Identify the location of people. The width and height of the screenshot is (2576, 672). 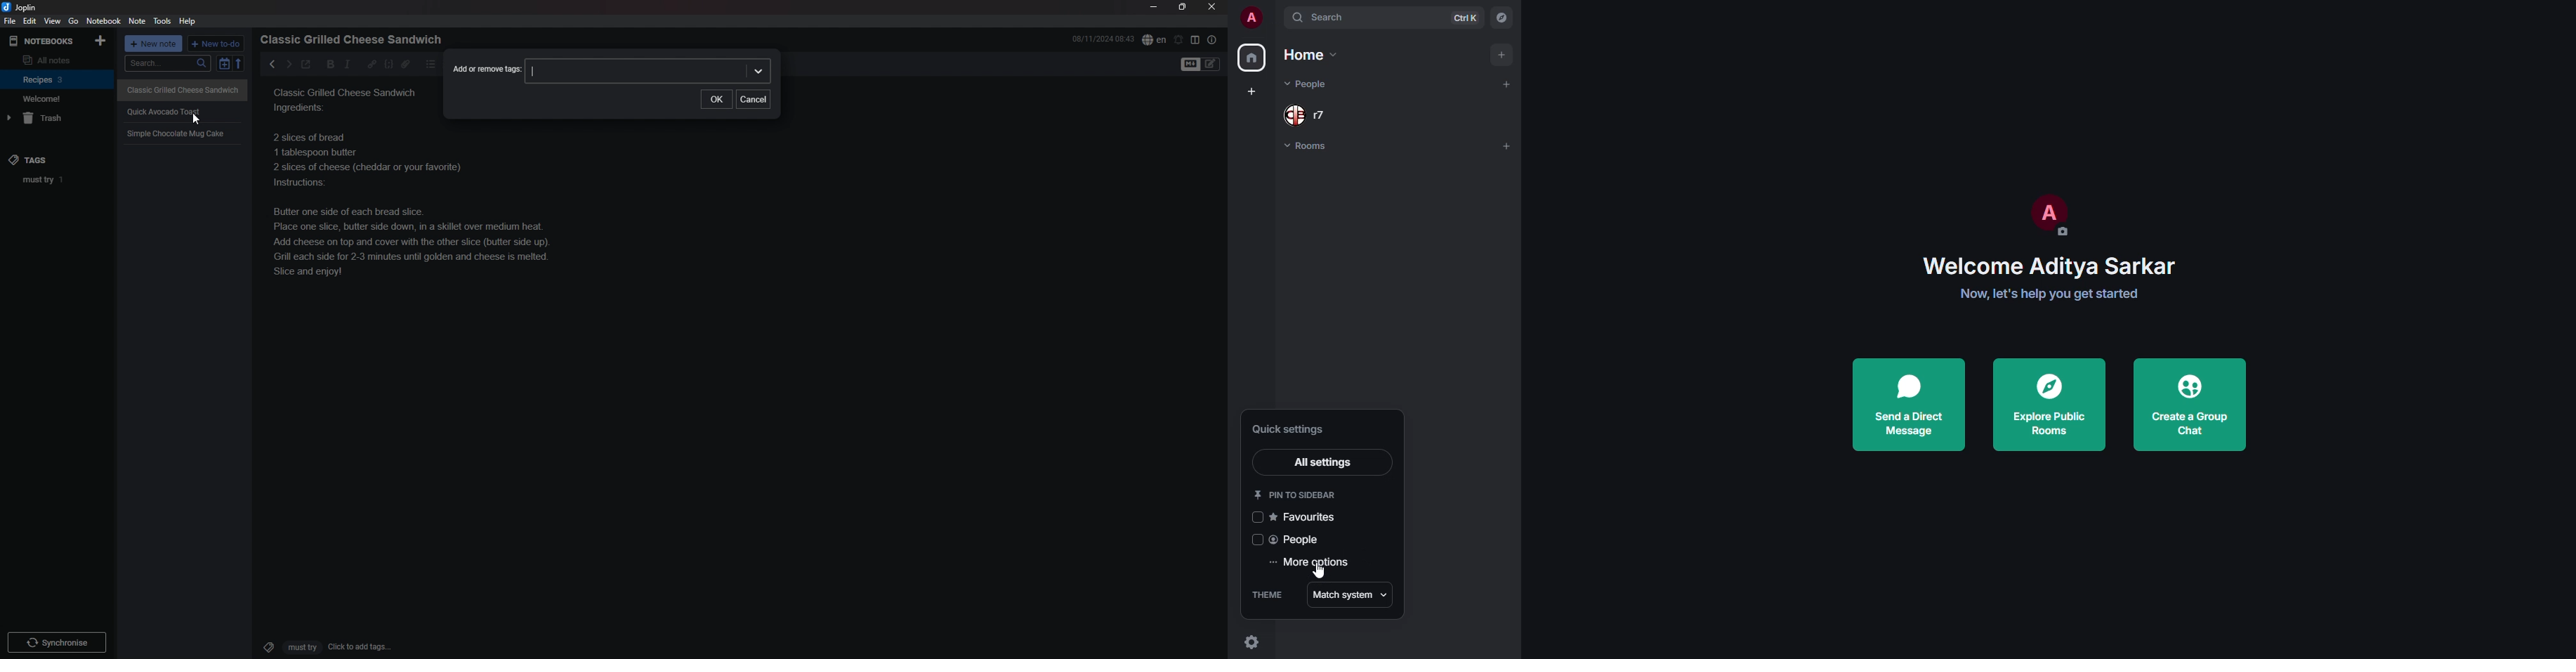
(1306, 115).